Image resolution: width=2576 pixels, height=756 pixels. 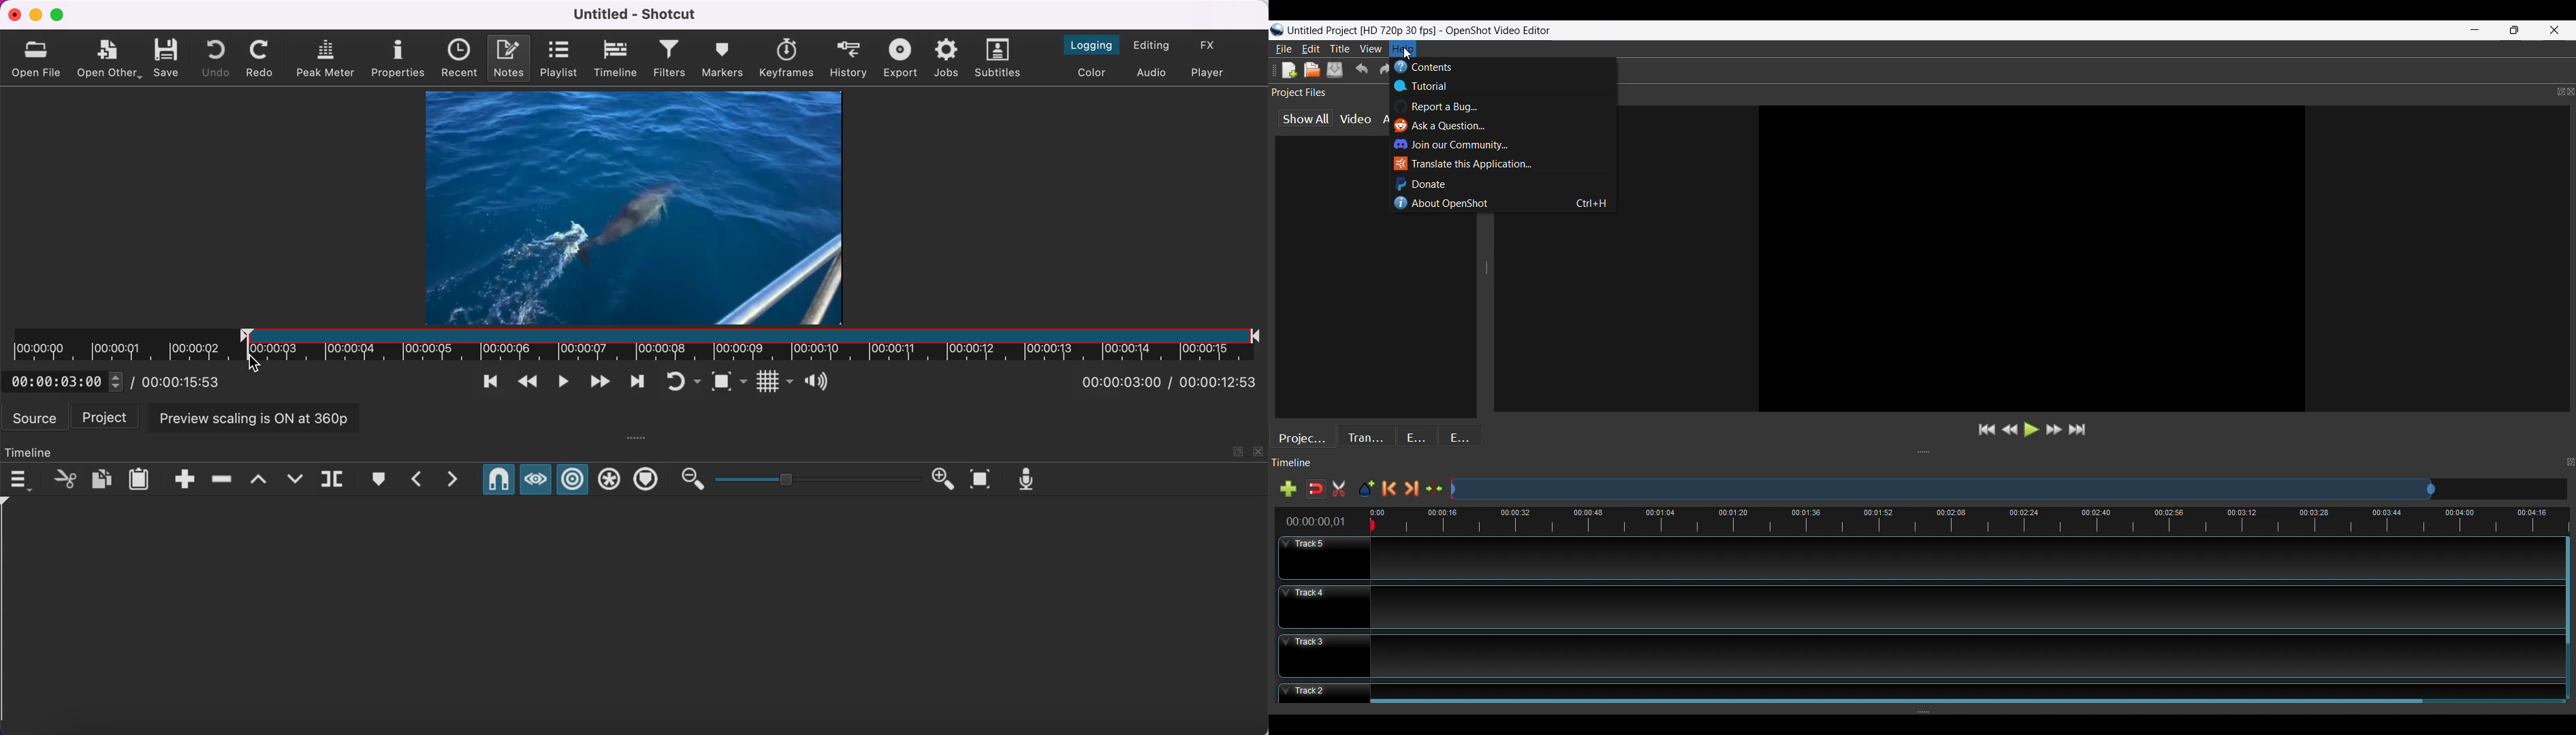 I want to click on preview scaling is on at 360p, so click(x=254, y=419).